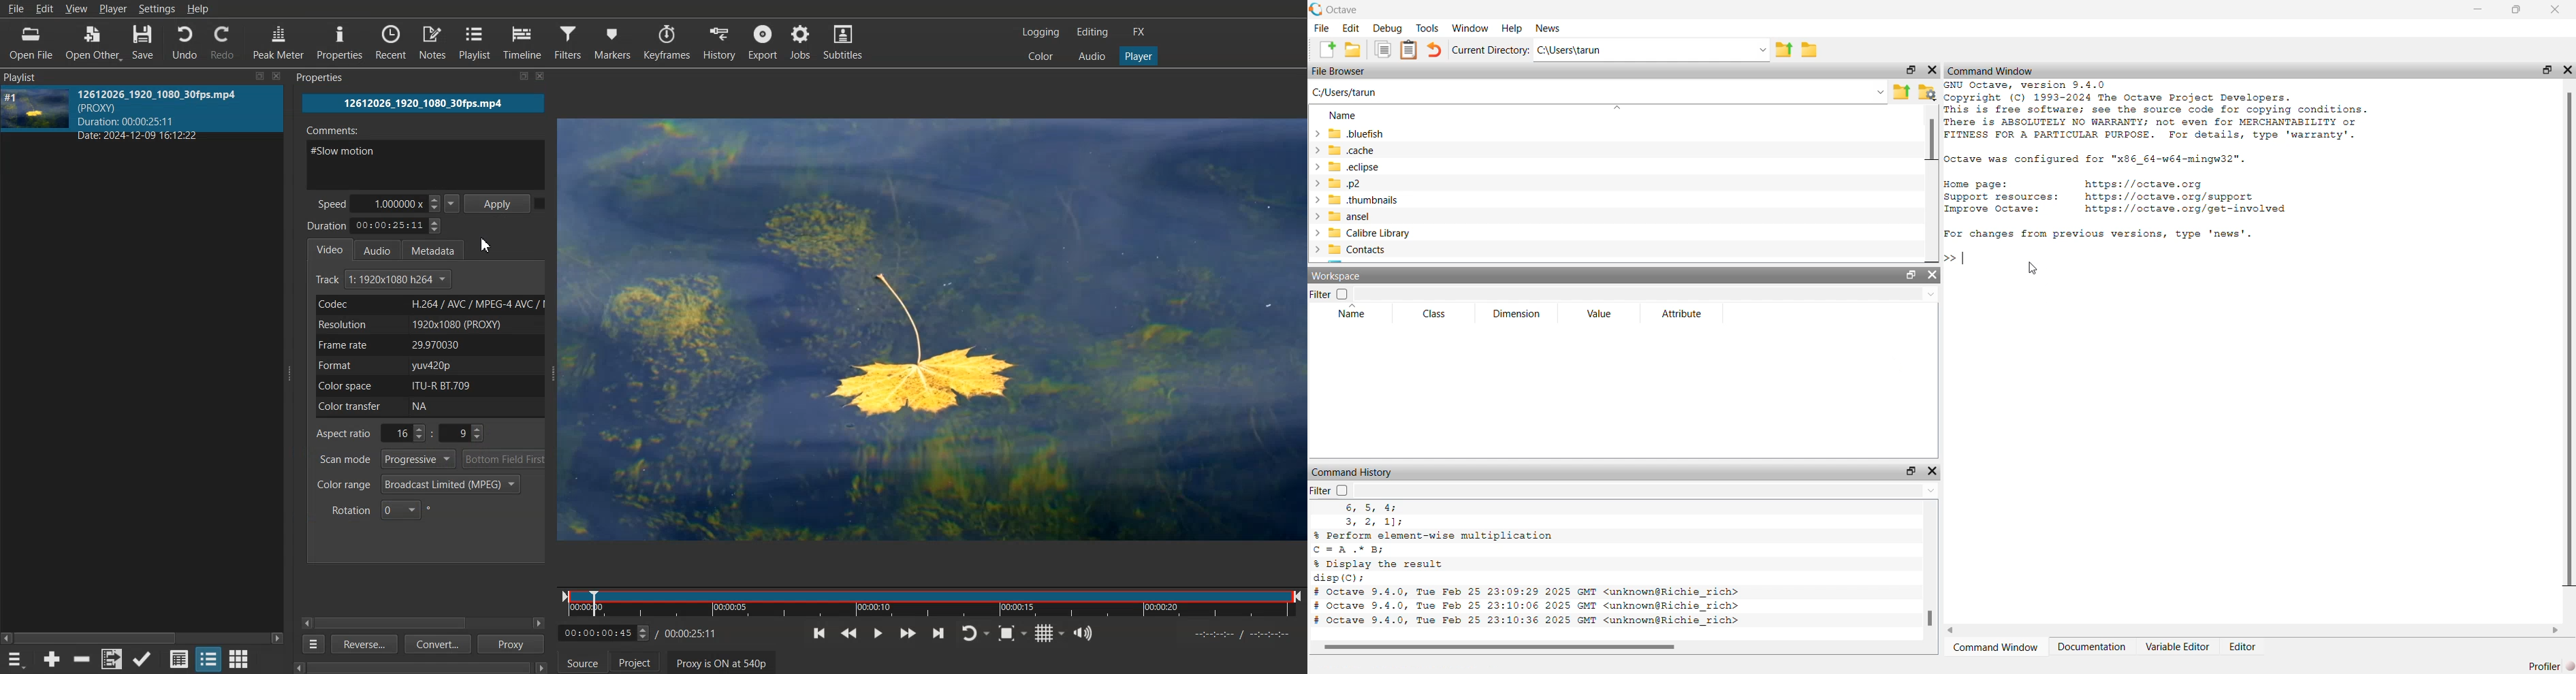 This screenshot has height=700, width=2576. Describe the element at coordinates (1041, 56) in the screenshot. I see `Color` at that location.